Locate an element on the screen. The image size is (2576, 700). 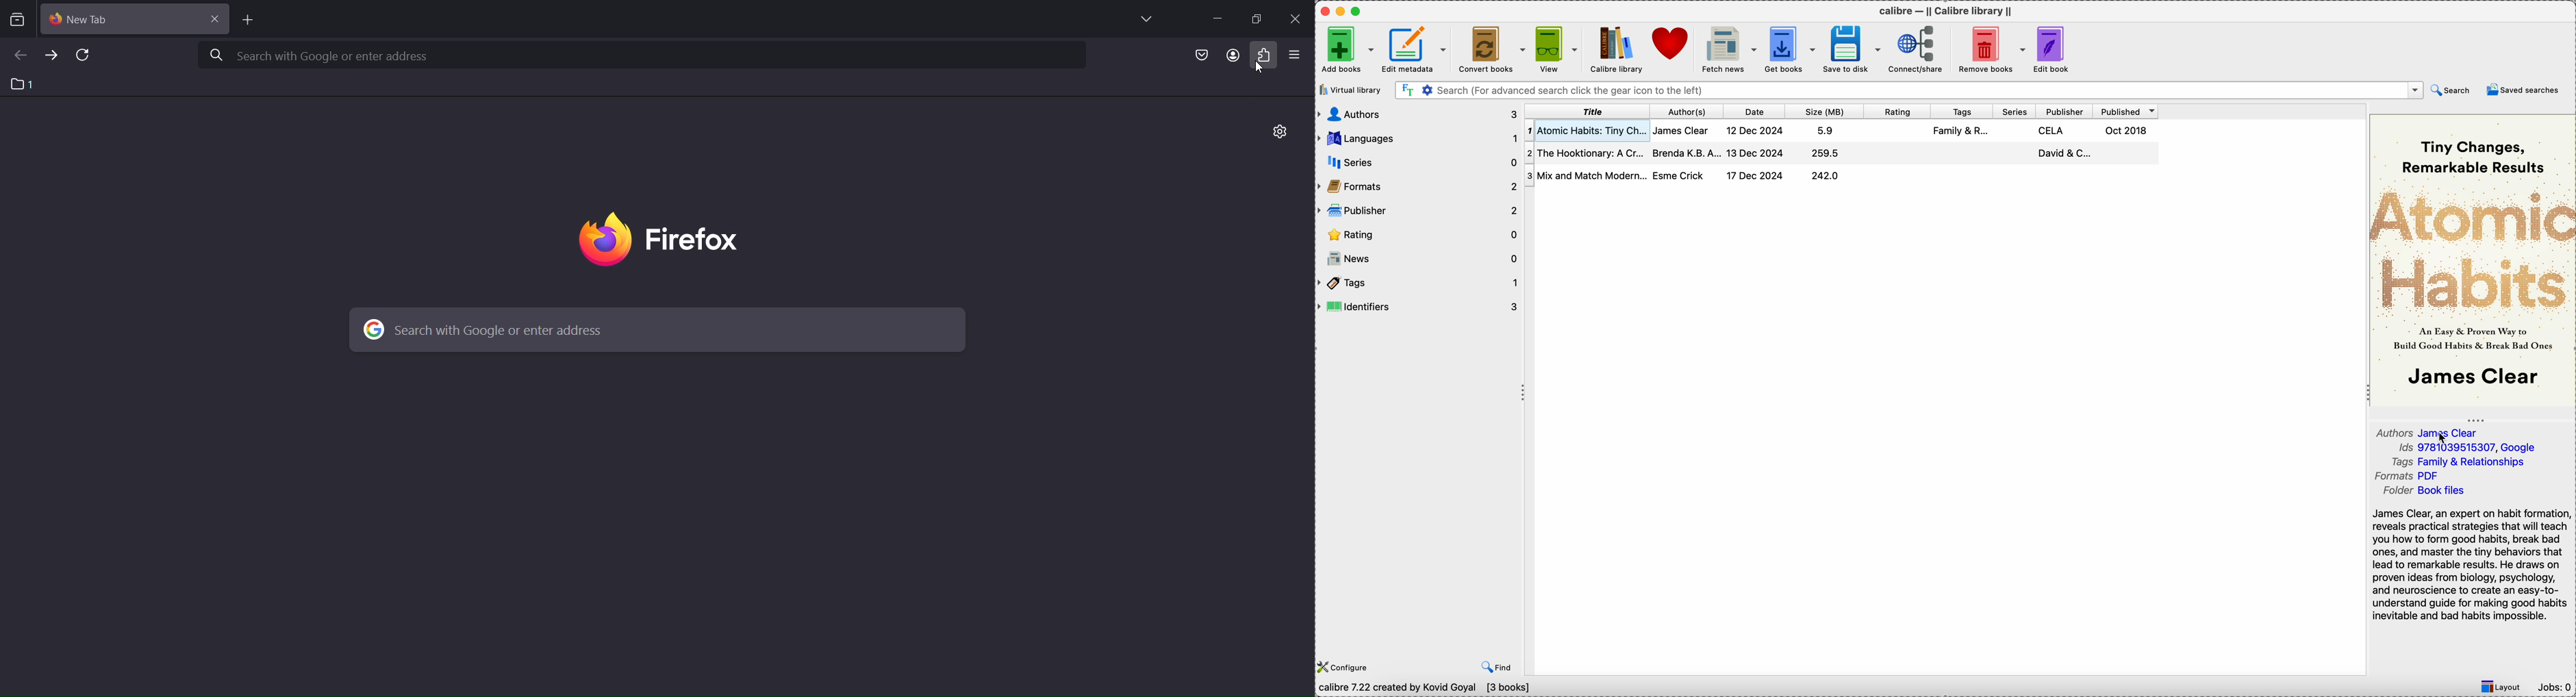
CELA is located at coordinates (2051, 131).